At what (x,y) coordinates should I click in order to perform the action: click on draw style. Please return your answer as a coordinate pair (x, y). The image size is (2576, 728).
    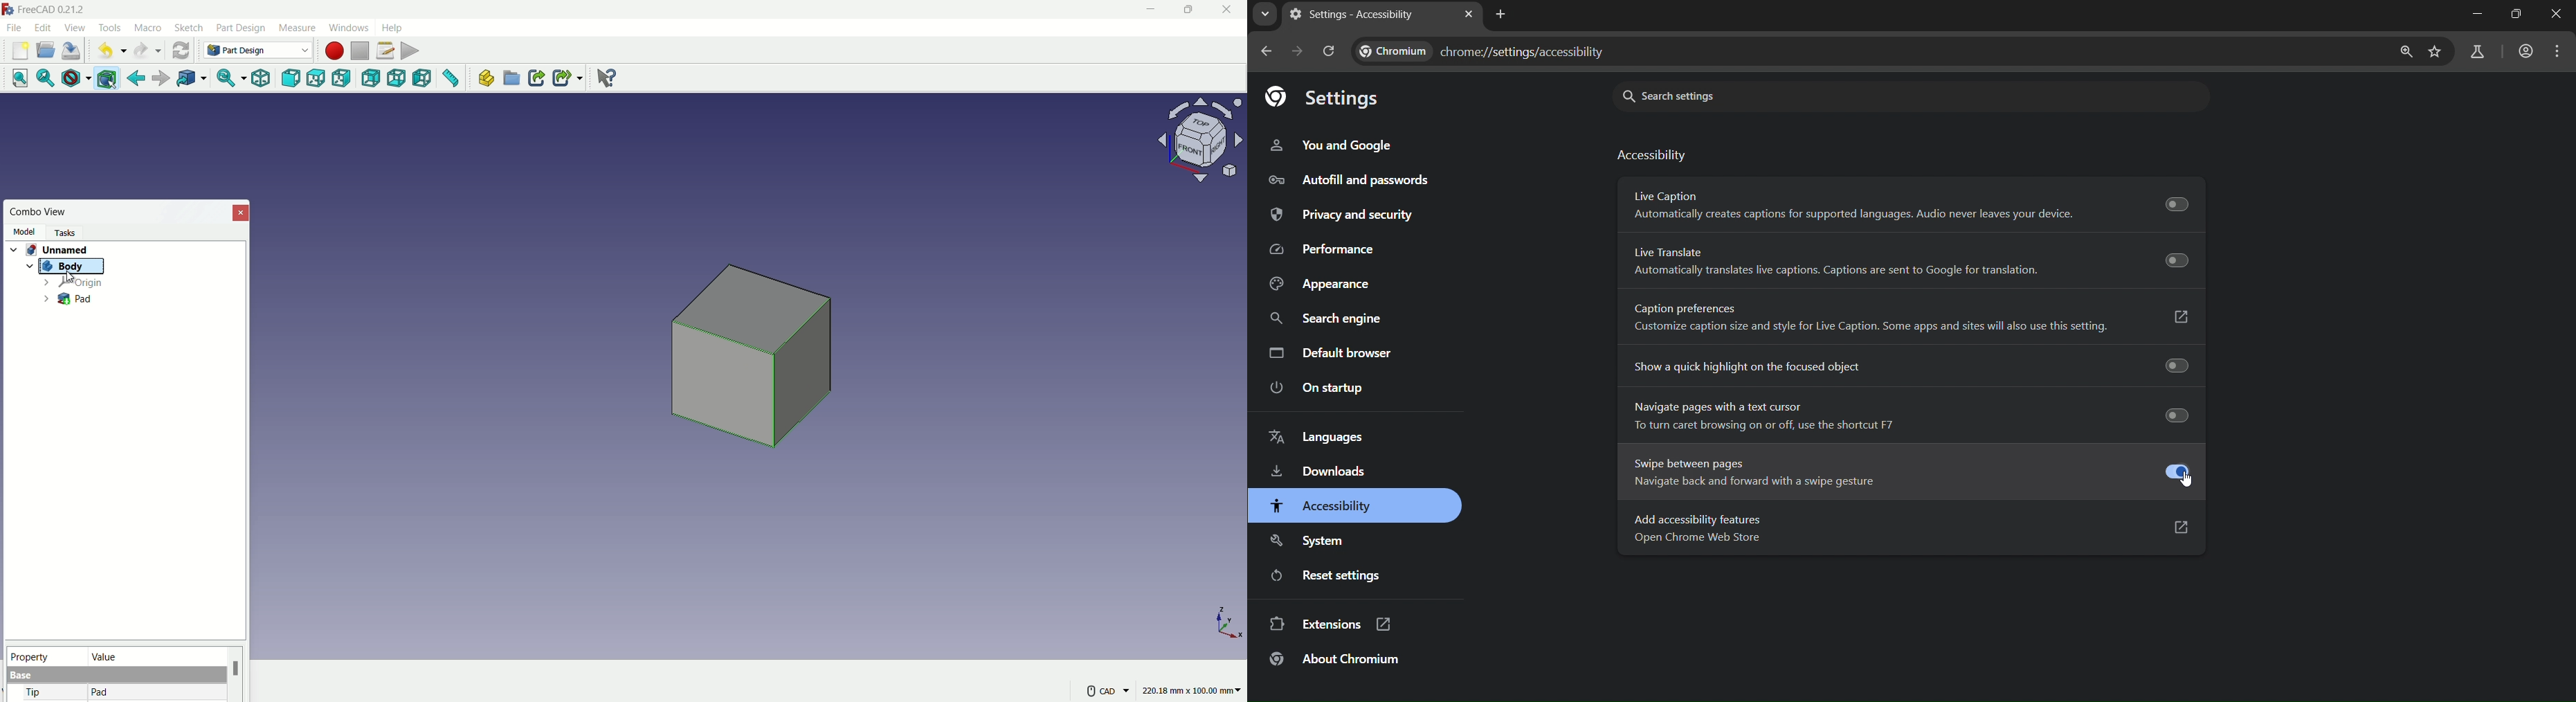
    Looking at the image, I should click on (73, 79).